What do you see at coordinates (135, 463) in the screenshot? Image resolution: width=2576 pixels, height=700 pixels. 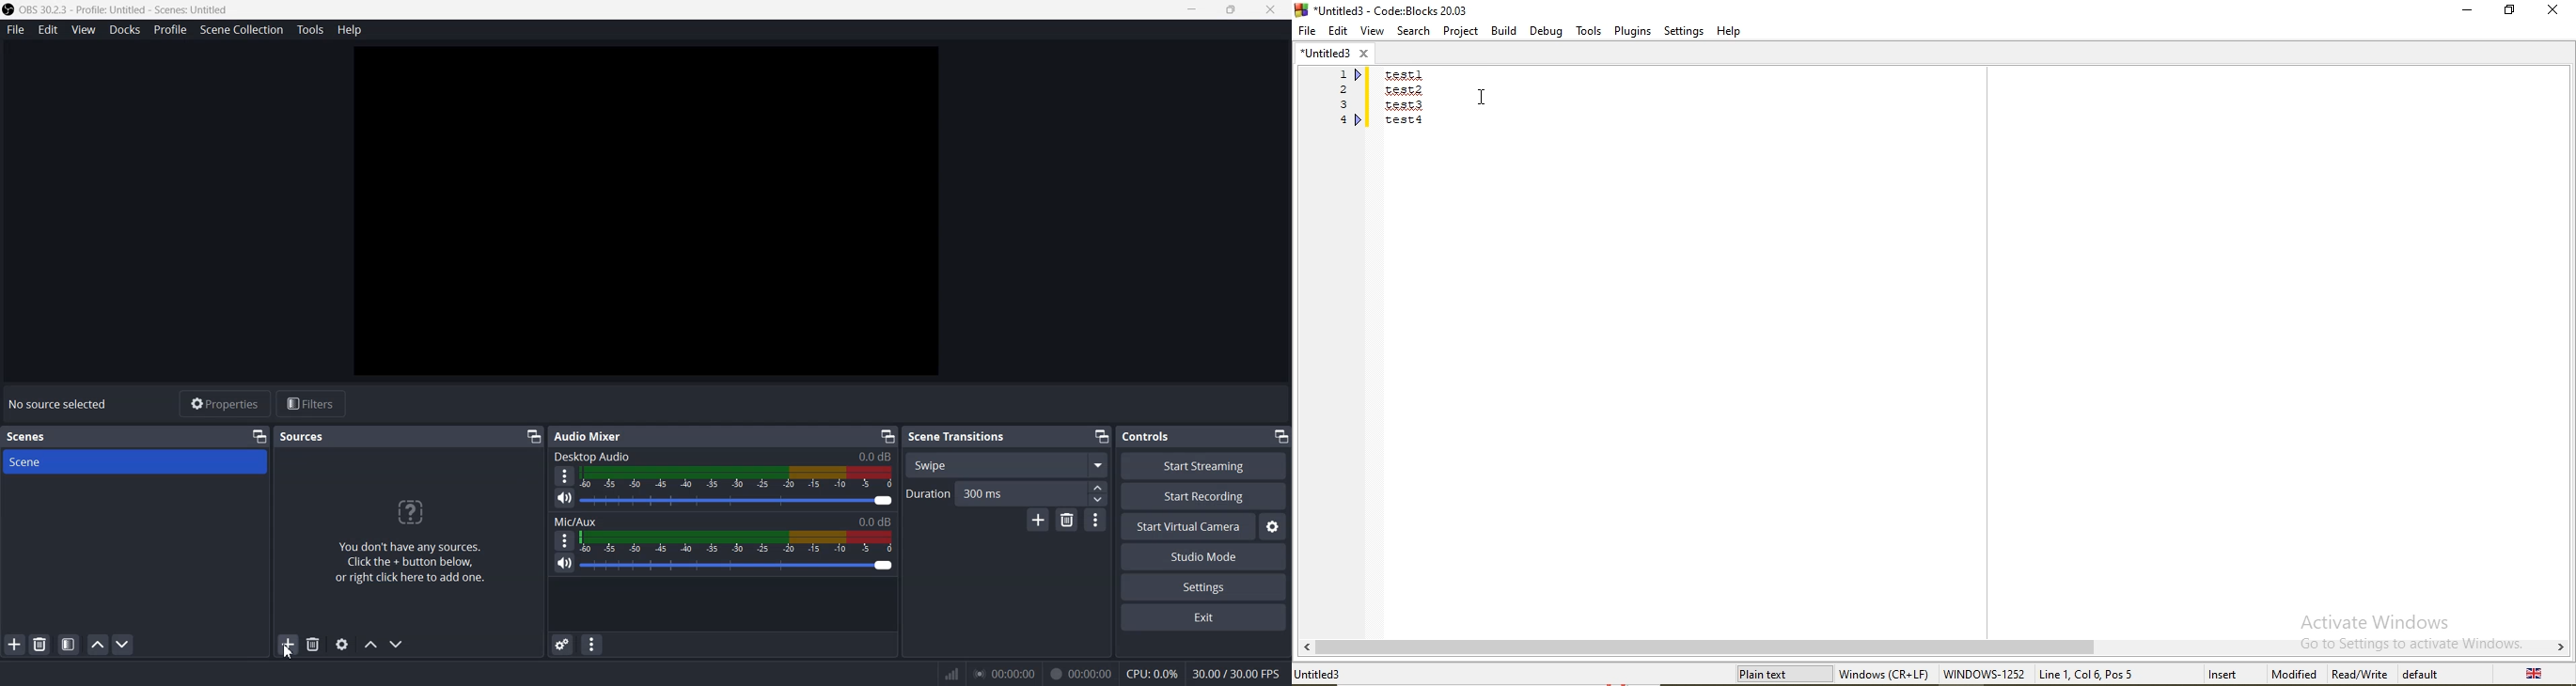 I see `Scene` at bounding box center [135, 463].